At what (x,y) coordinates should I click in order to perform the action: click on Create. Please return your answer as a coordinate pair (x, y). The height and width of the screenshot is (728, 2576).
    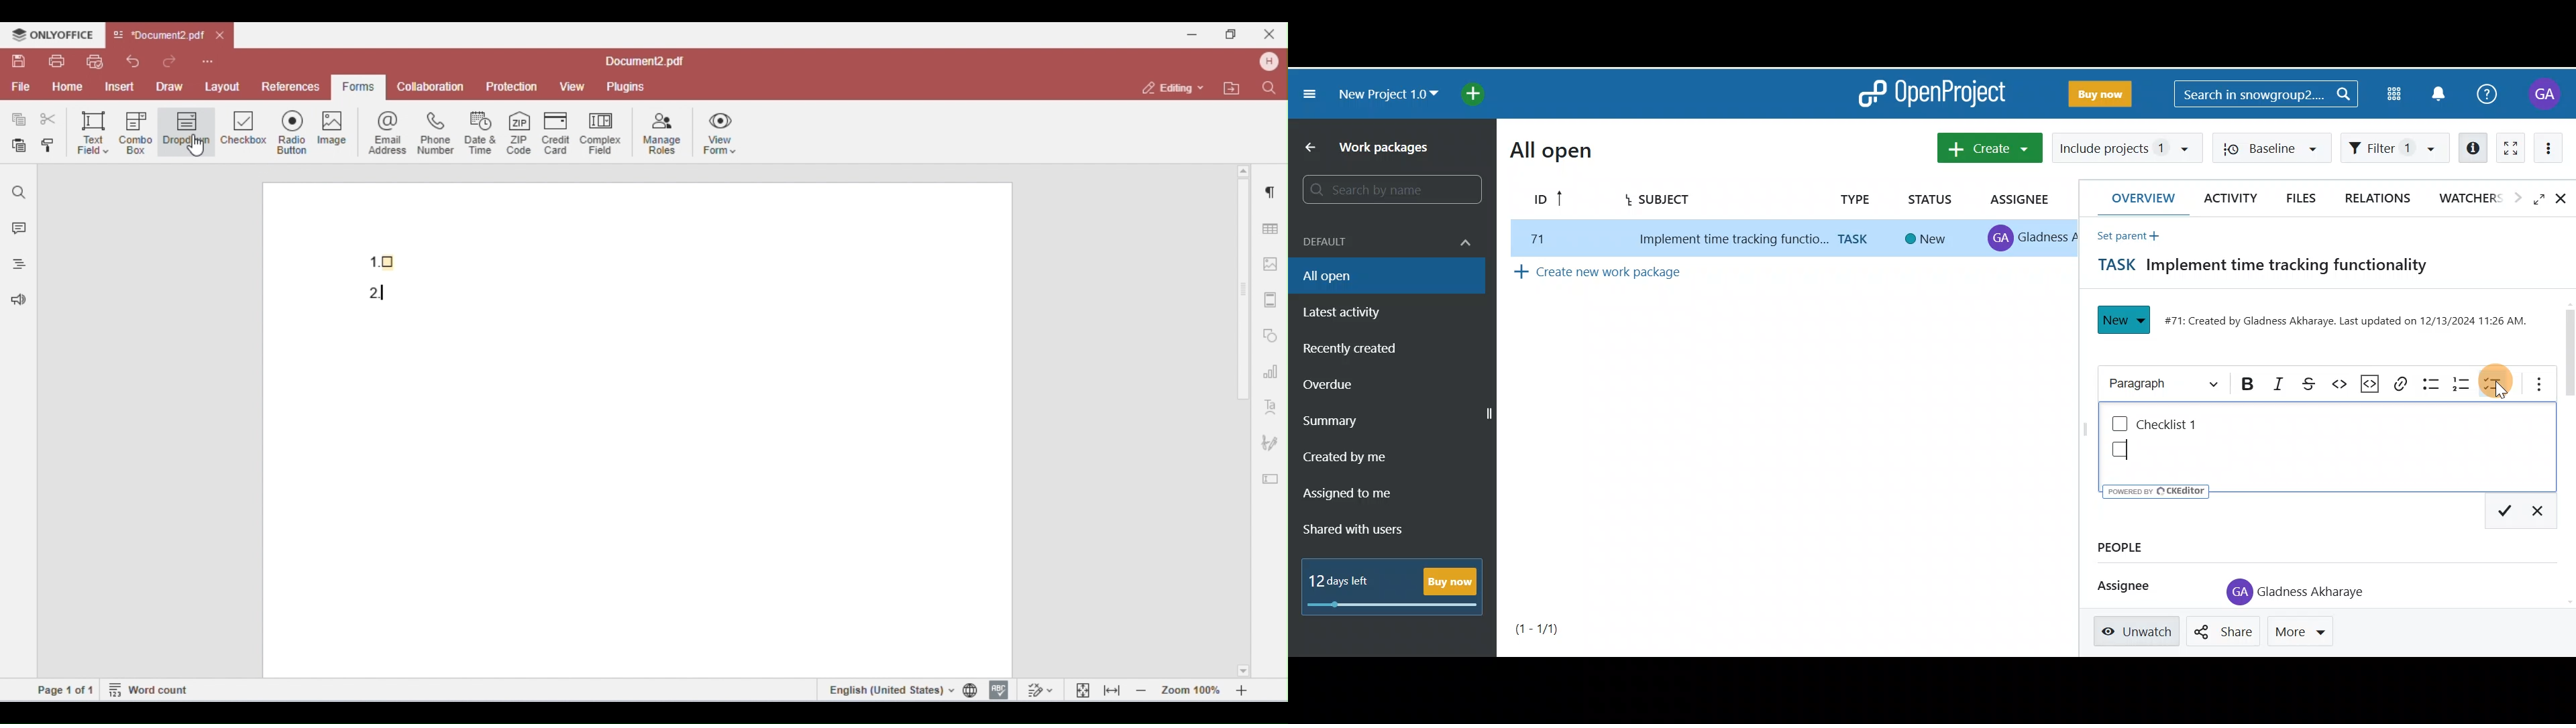
    Looking at the image, I should click on (1985, 145).